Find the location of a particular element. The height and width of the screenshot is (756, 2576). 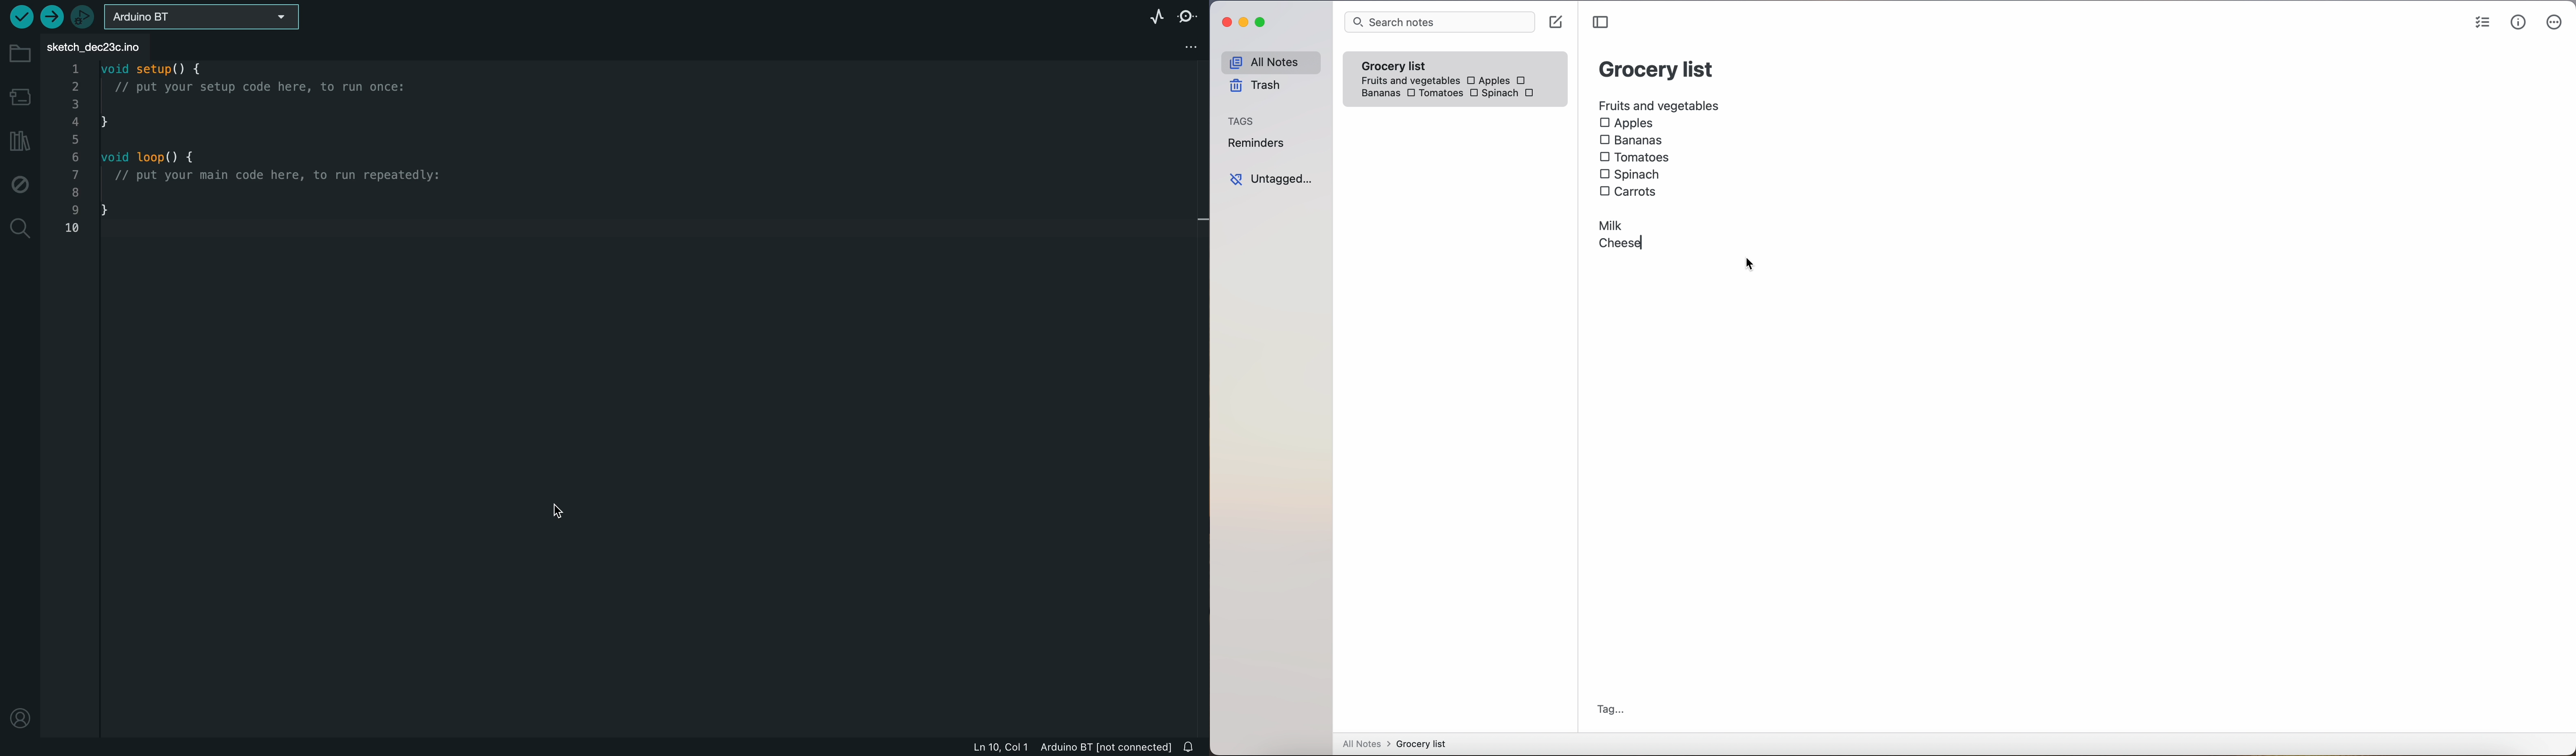

more options is located at coordinates (2554, 23).